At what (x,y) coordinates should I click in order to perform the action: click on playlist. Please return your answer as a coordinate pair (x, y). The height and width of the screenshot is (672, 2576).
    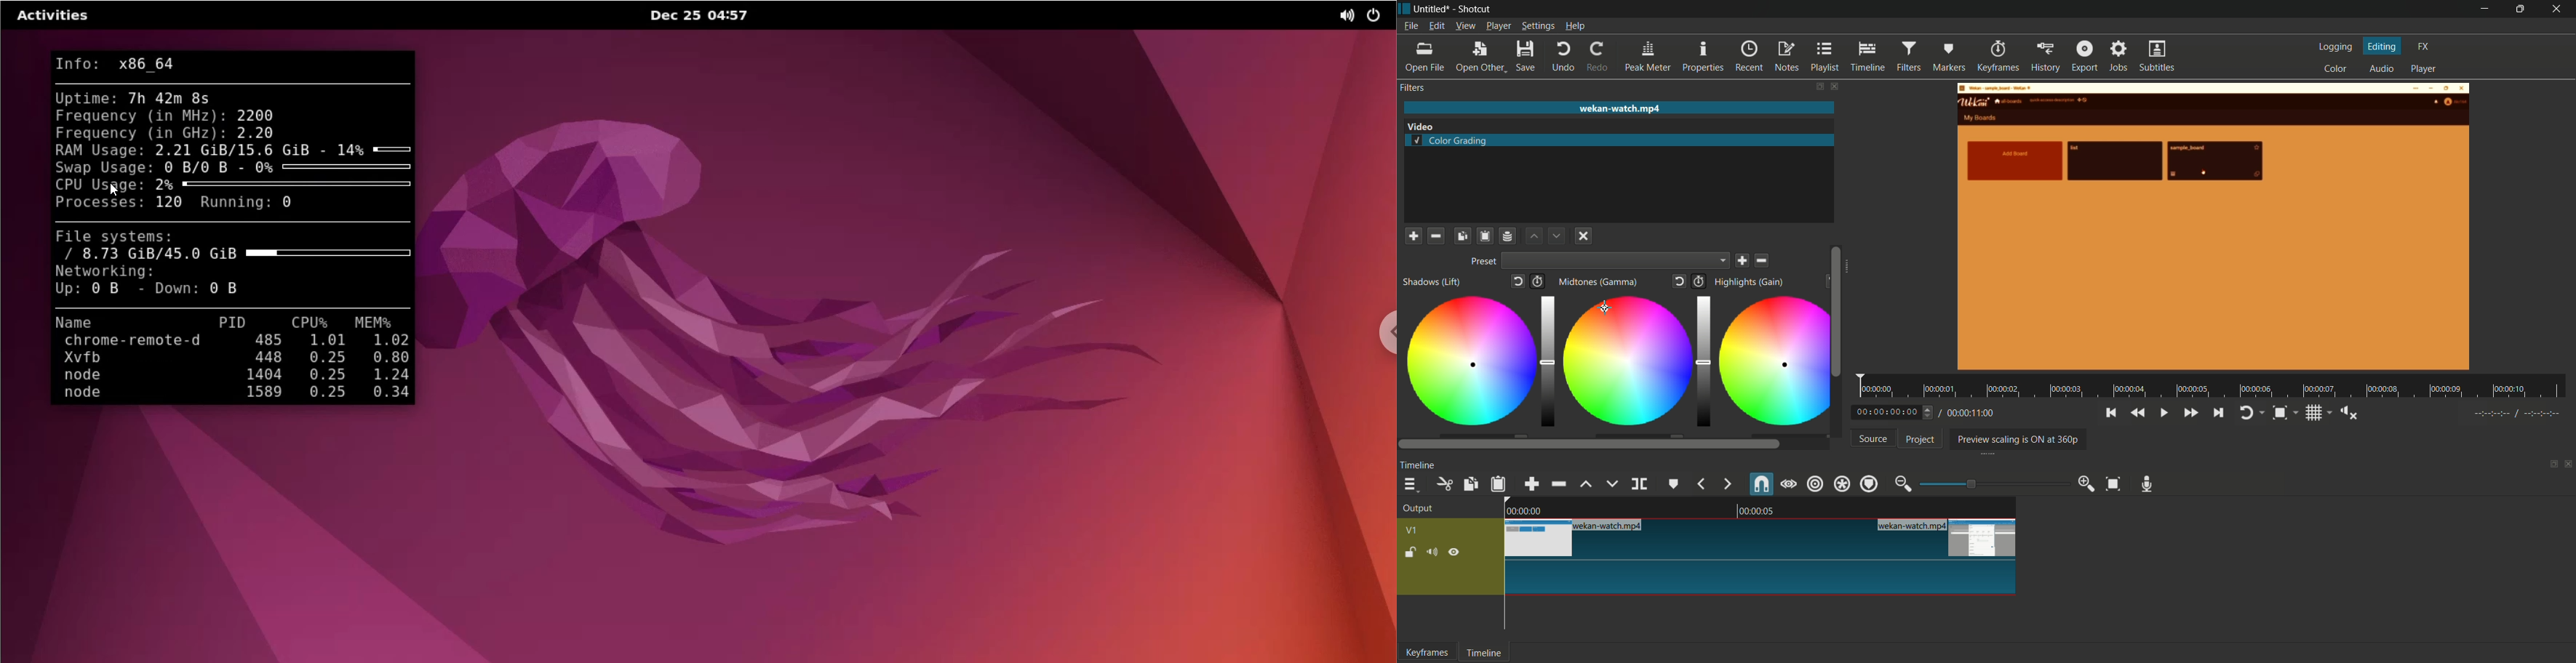
    Looking at the image, I should click on (1826, 57).